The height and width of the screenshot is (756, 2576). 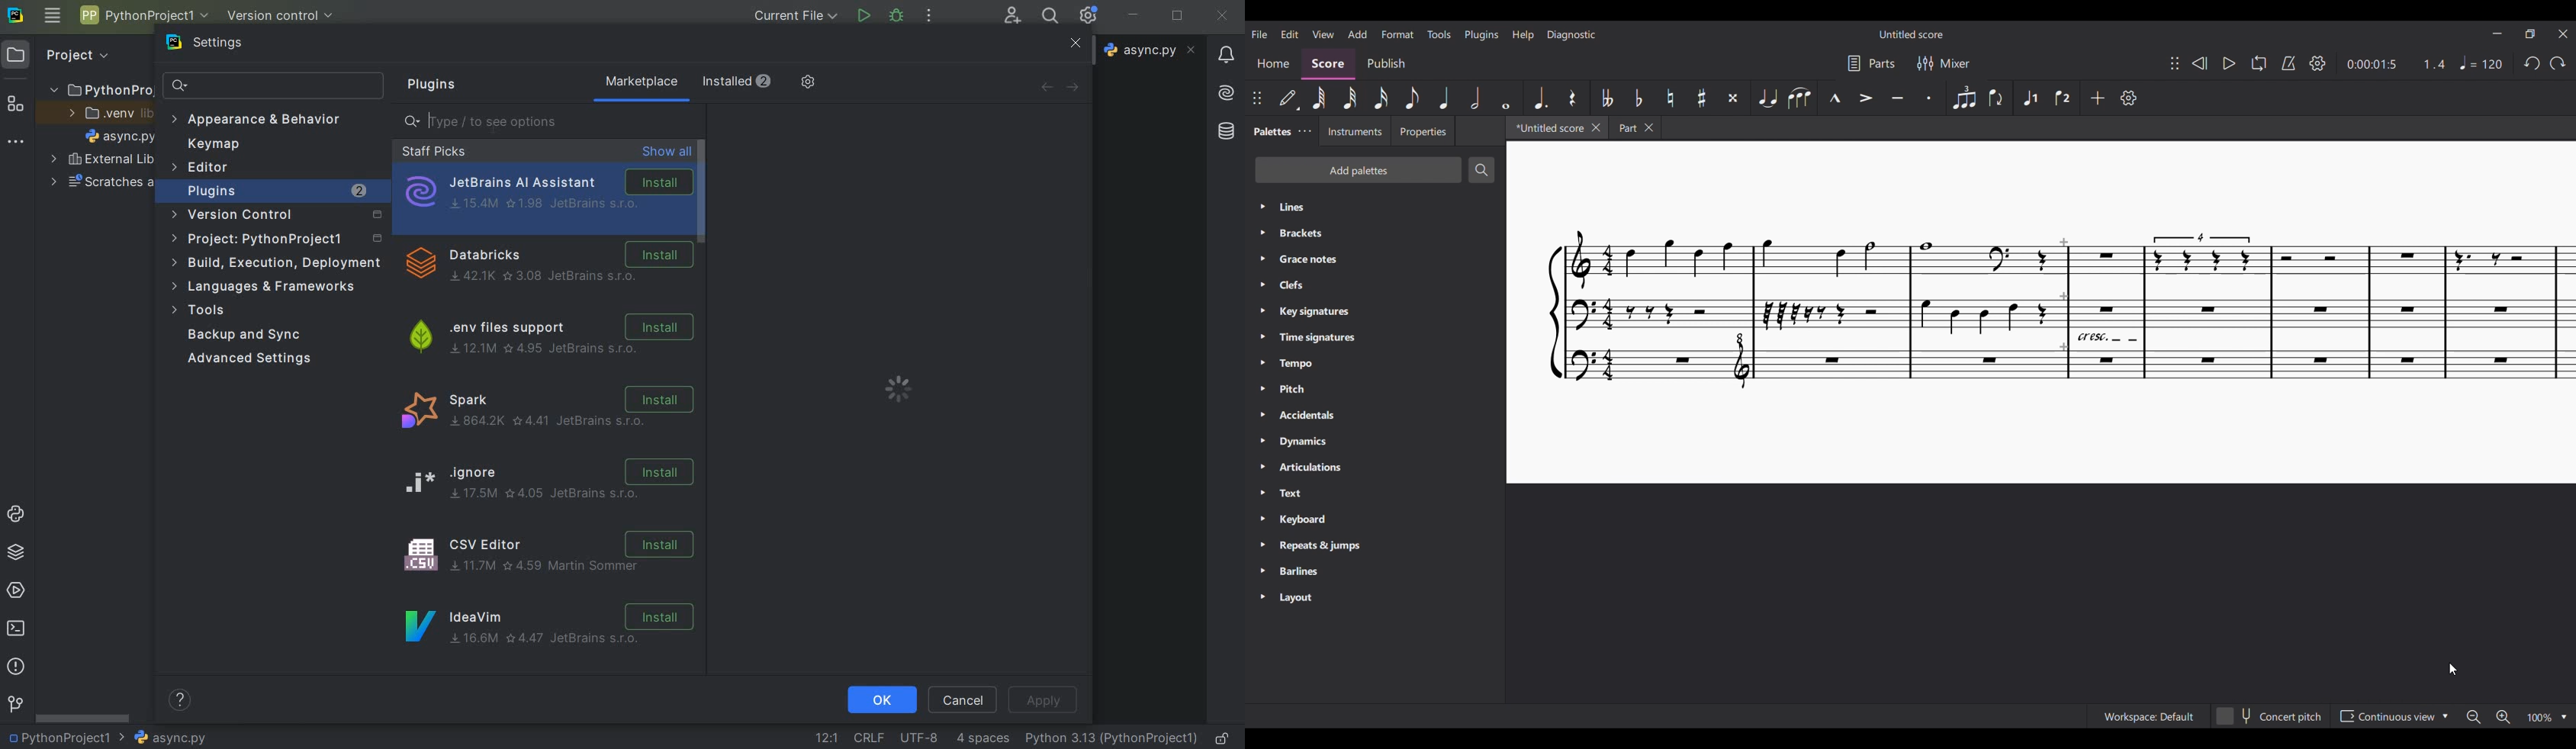 What do you see at coordinates (1547, 127) in the screenshot?
I see `Current tab` at bounding box center [1547, 127].